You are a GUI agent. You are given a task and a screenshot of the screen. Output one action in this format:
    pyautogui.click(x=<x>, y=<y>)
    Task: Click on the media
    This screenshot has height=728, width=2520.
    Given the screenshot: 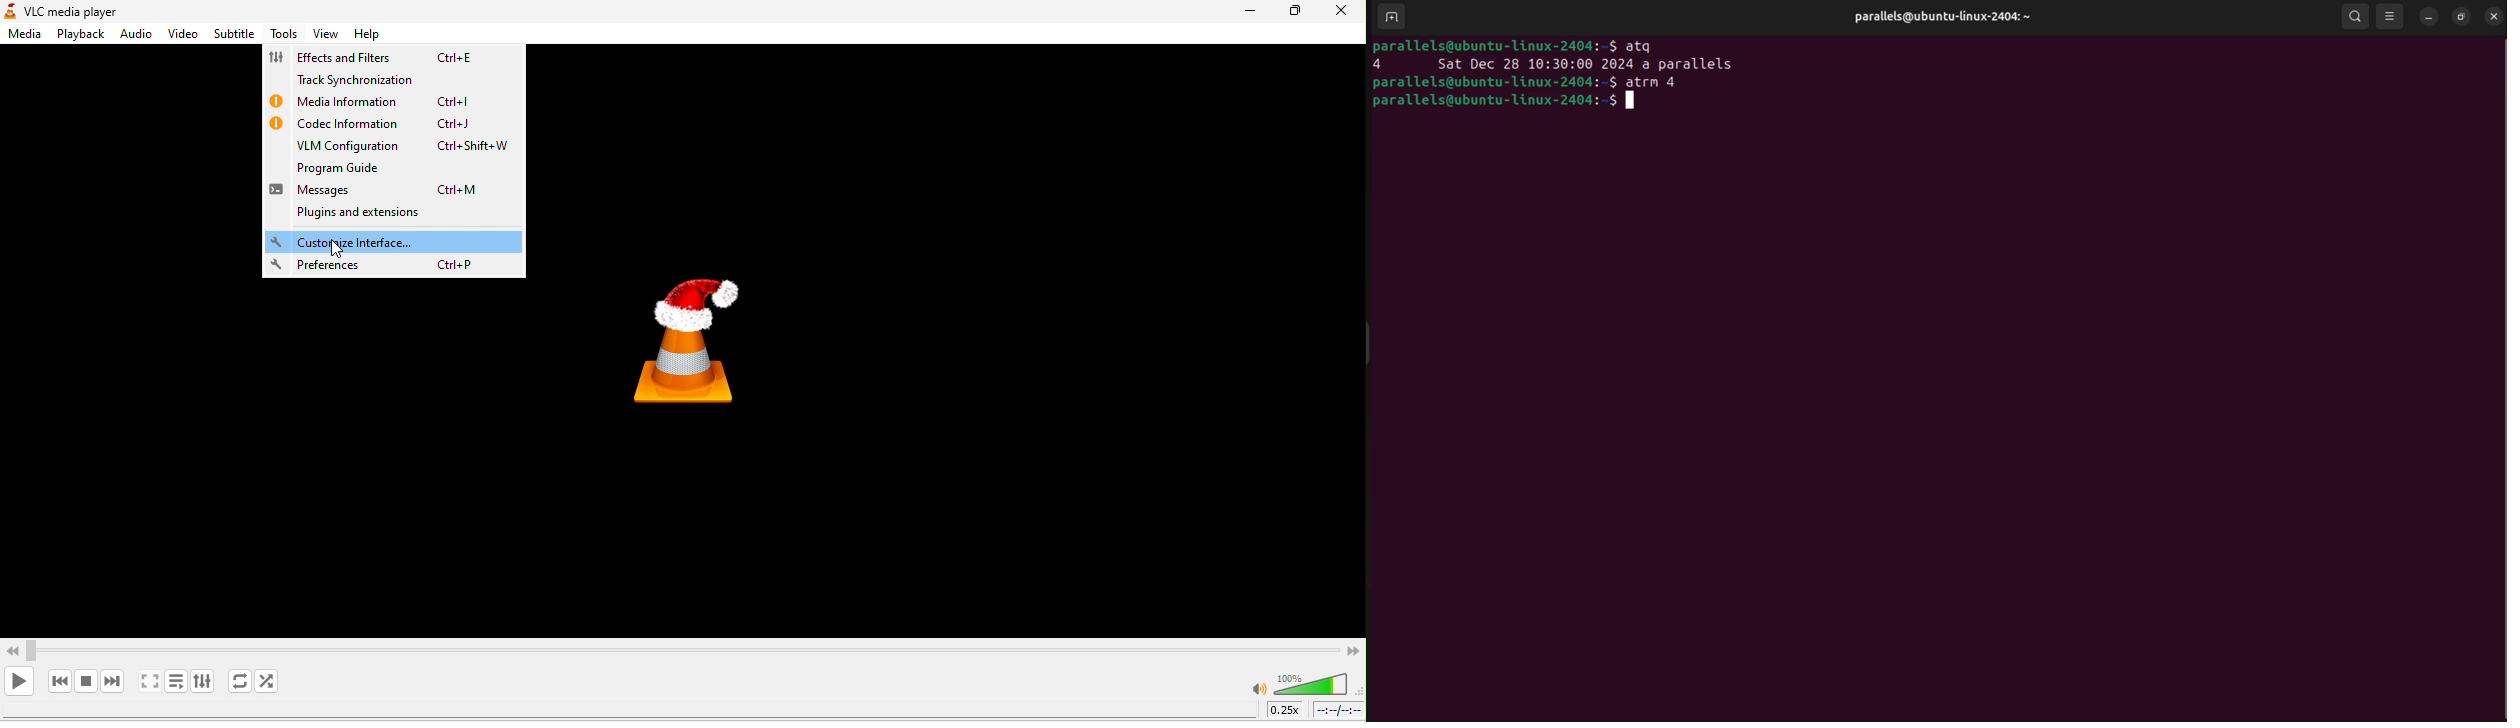 What is the action you would take?
    pyautogui.click(x=23, y=36)
    